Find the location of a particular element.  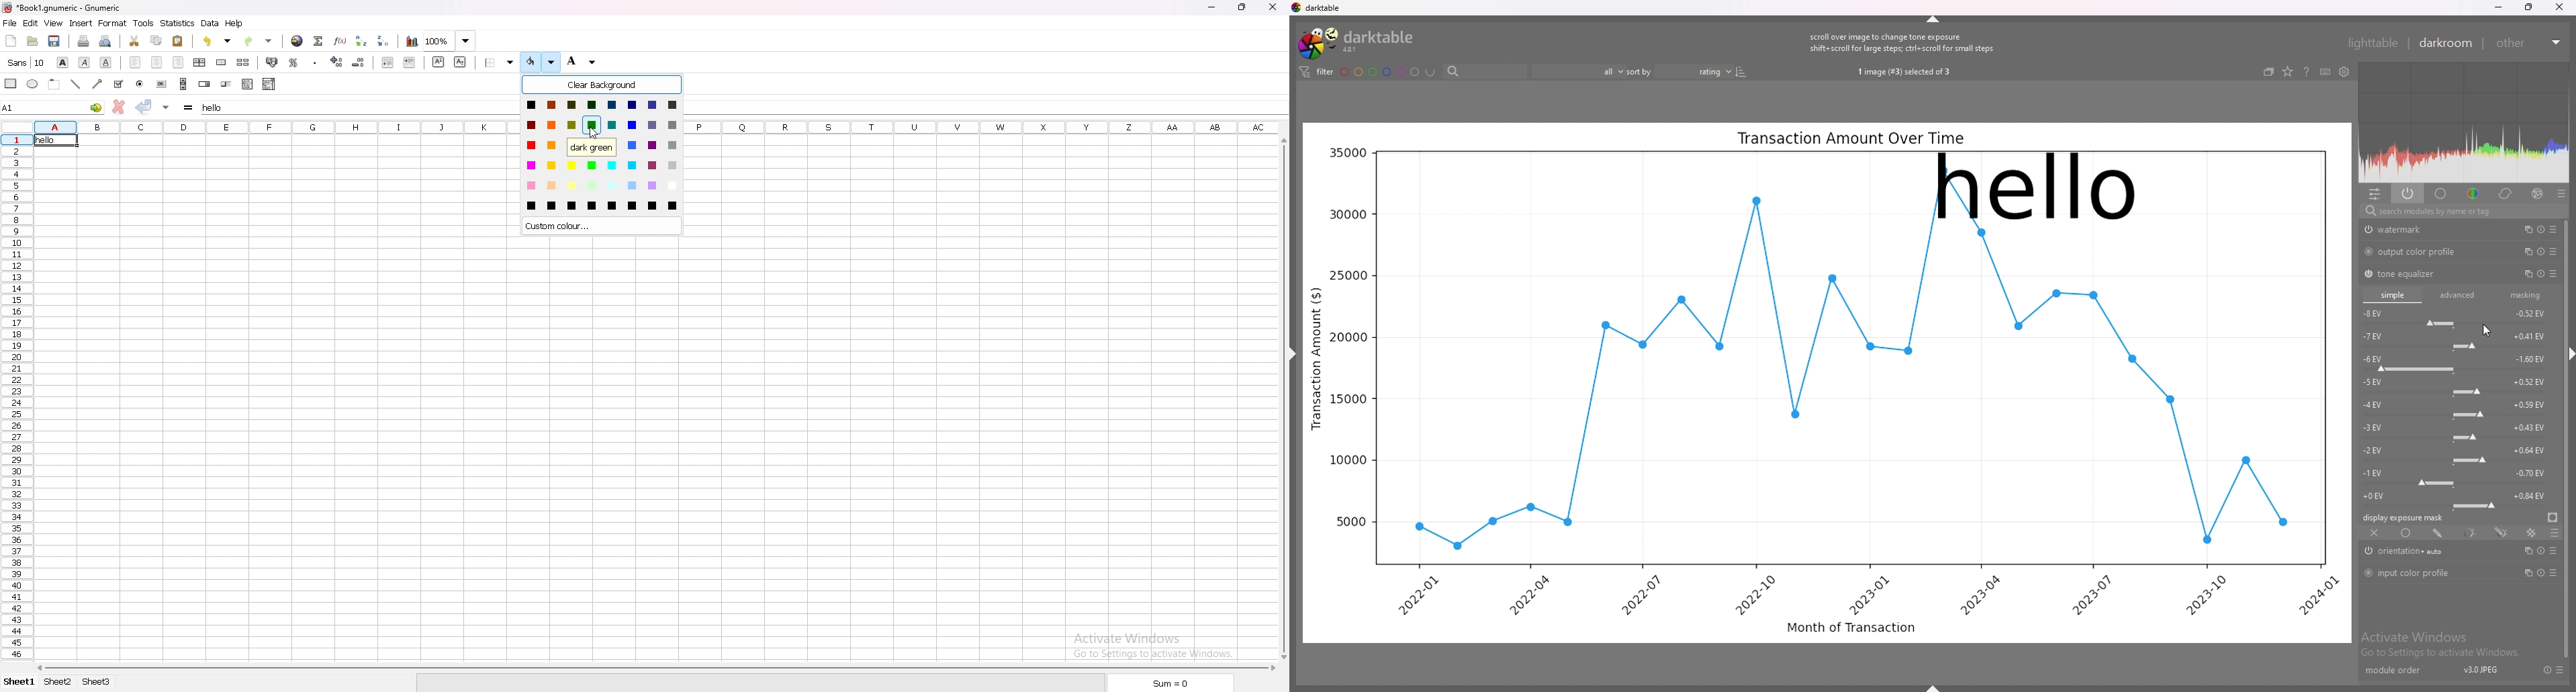

-7 EV force is located at coordinates (2455, 339).